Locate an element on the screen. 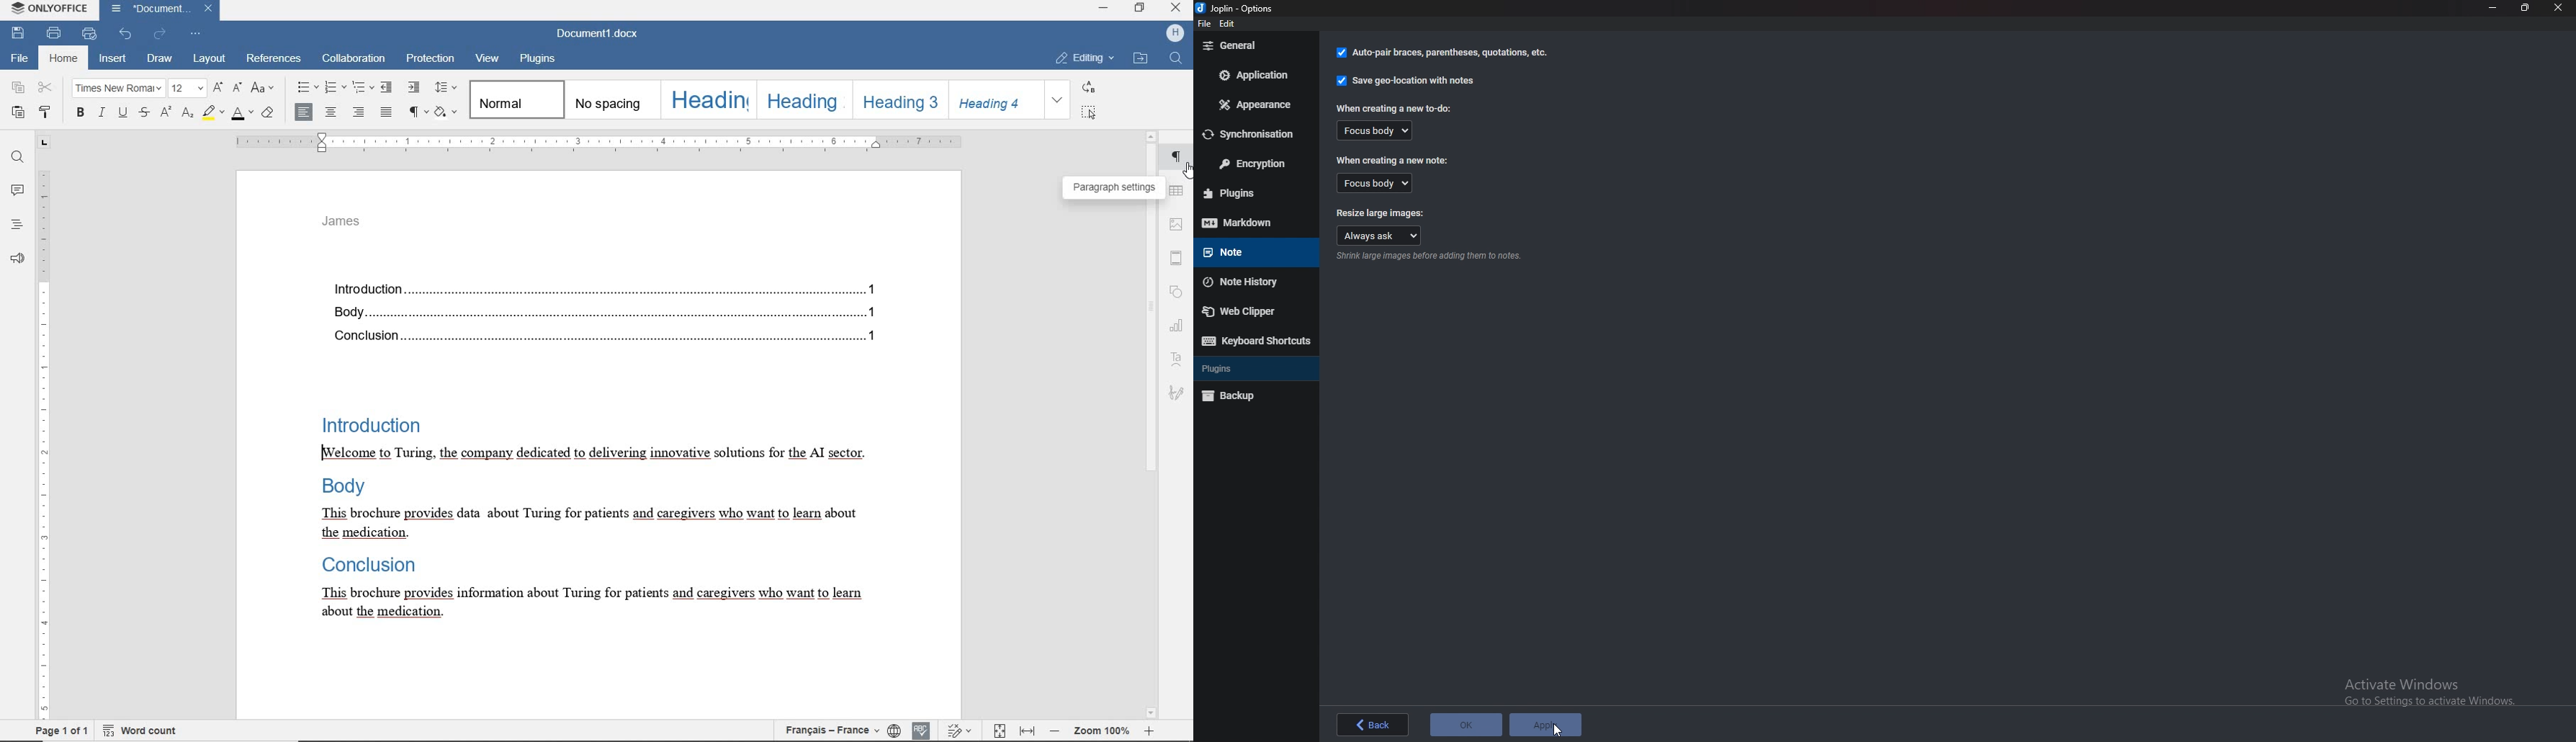  James is located at coordinates (350, 225).